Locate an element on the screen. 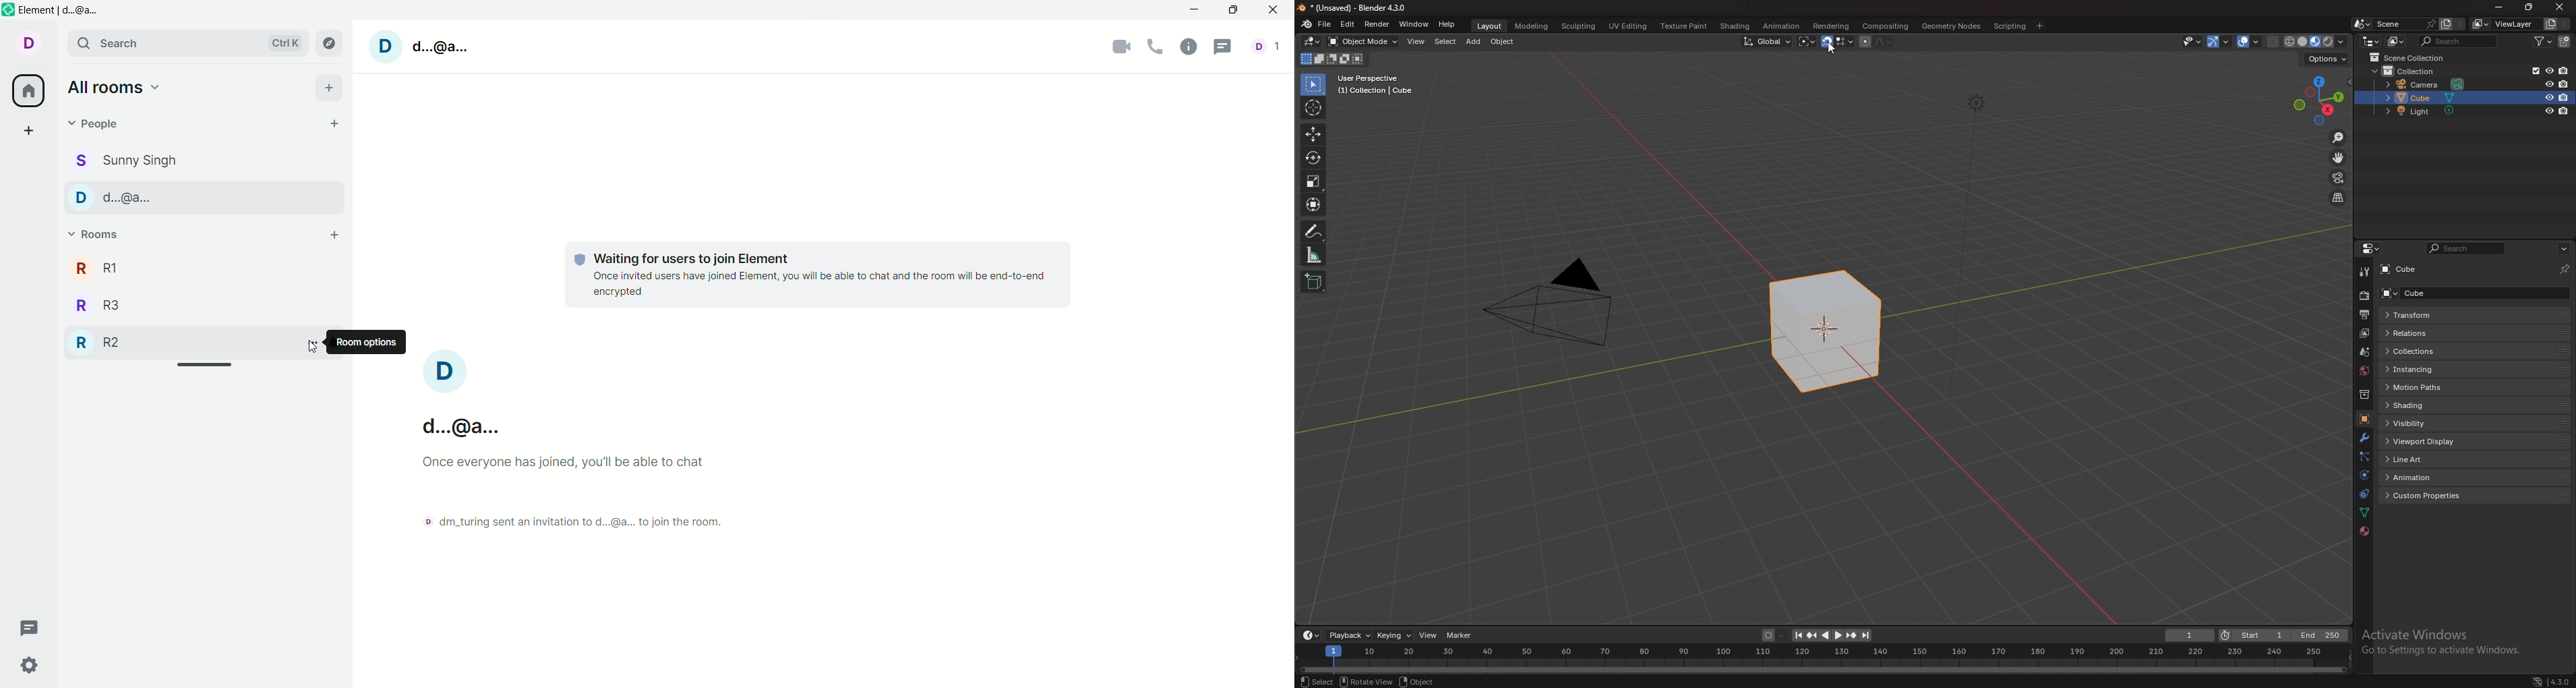 This screenshot has height=700, width=2576. settings is located at coordinates (29, 667).